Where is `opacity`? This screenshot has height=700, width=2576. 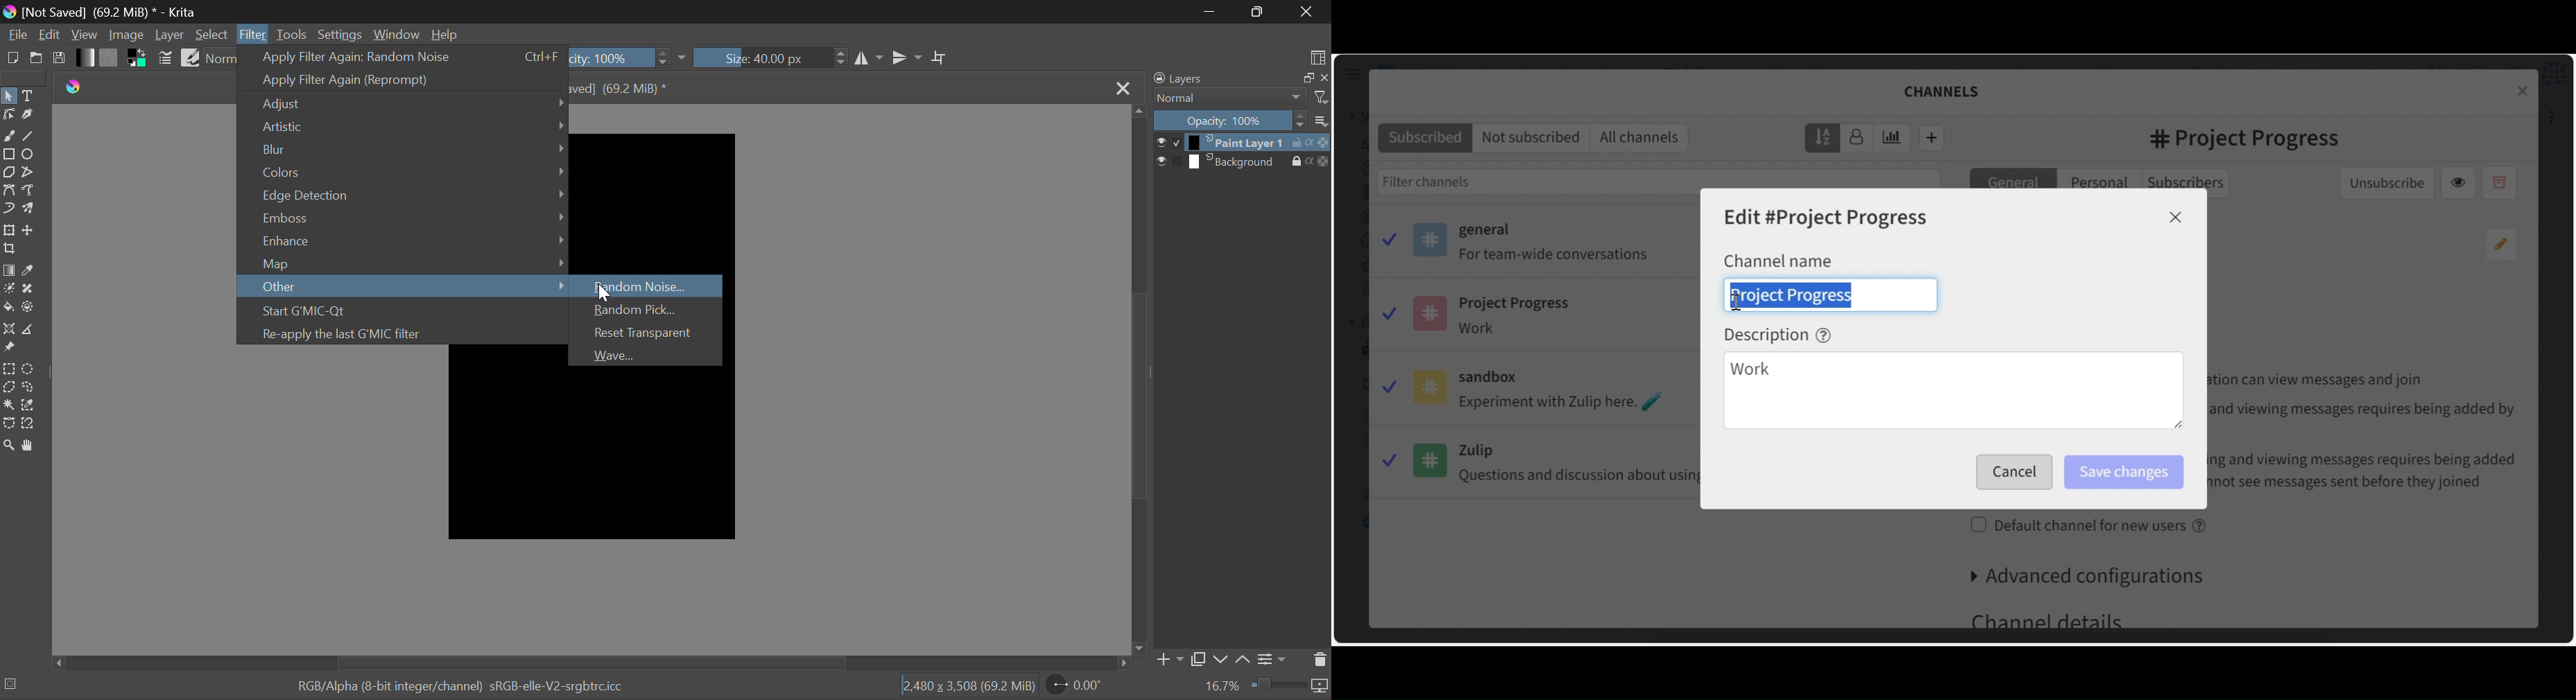 opacity is located at coordinates (1324, 143).